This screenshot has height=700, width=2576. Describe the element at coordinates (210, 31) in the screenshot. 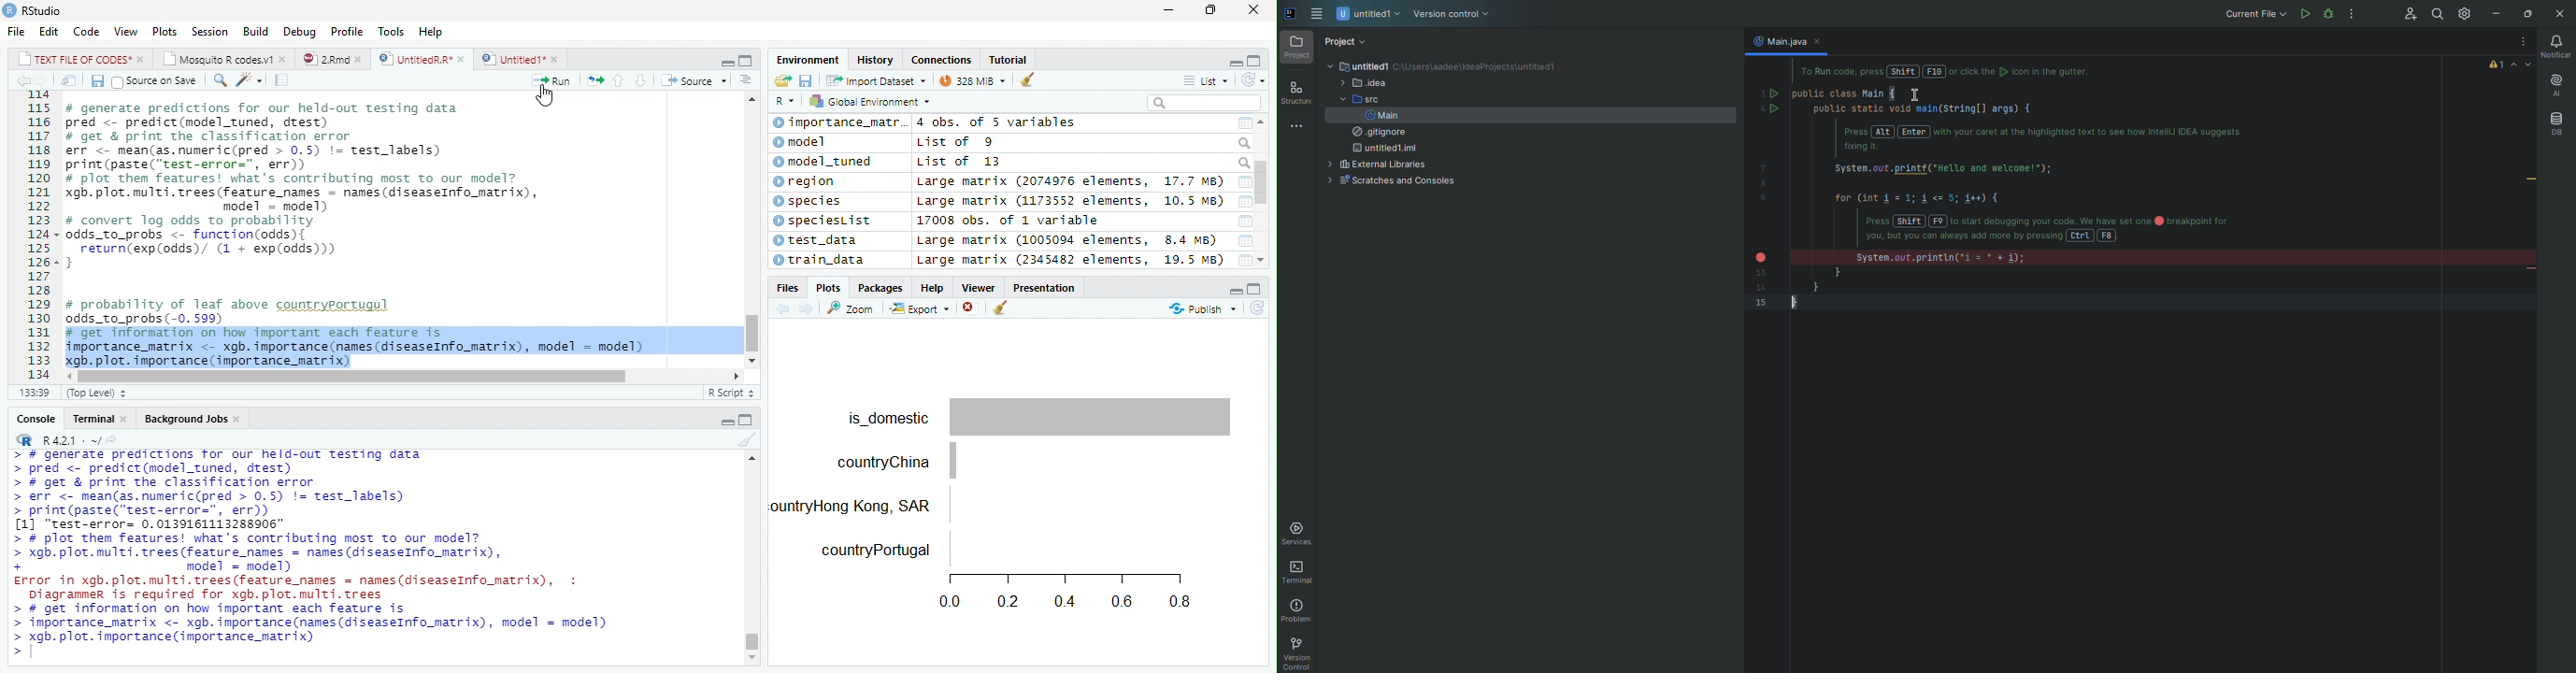

I see `Session` at that location.